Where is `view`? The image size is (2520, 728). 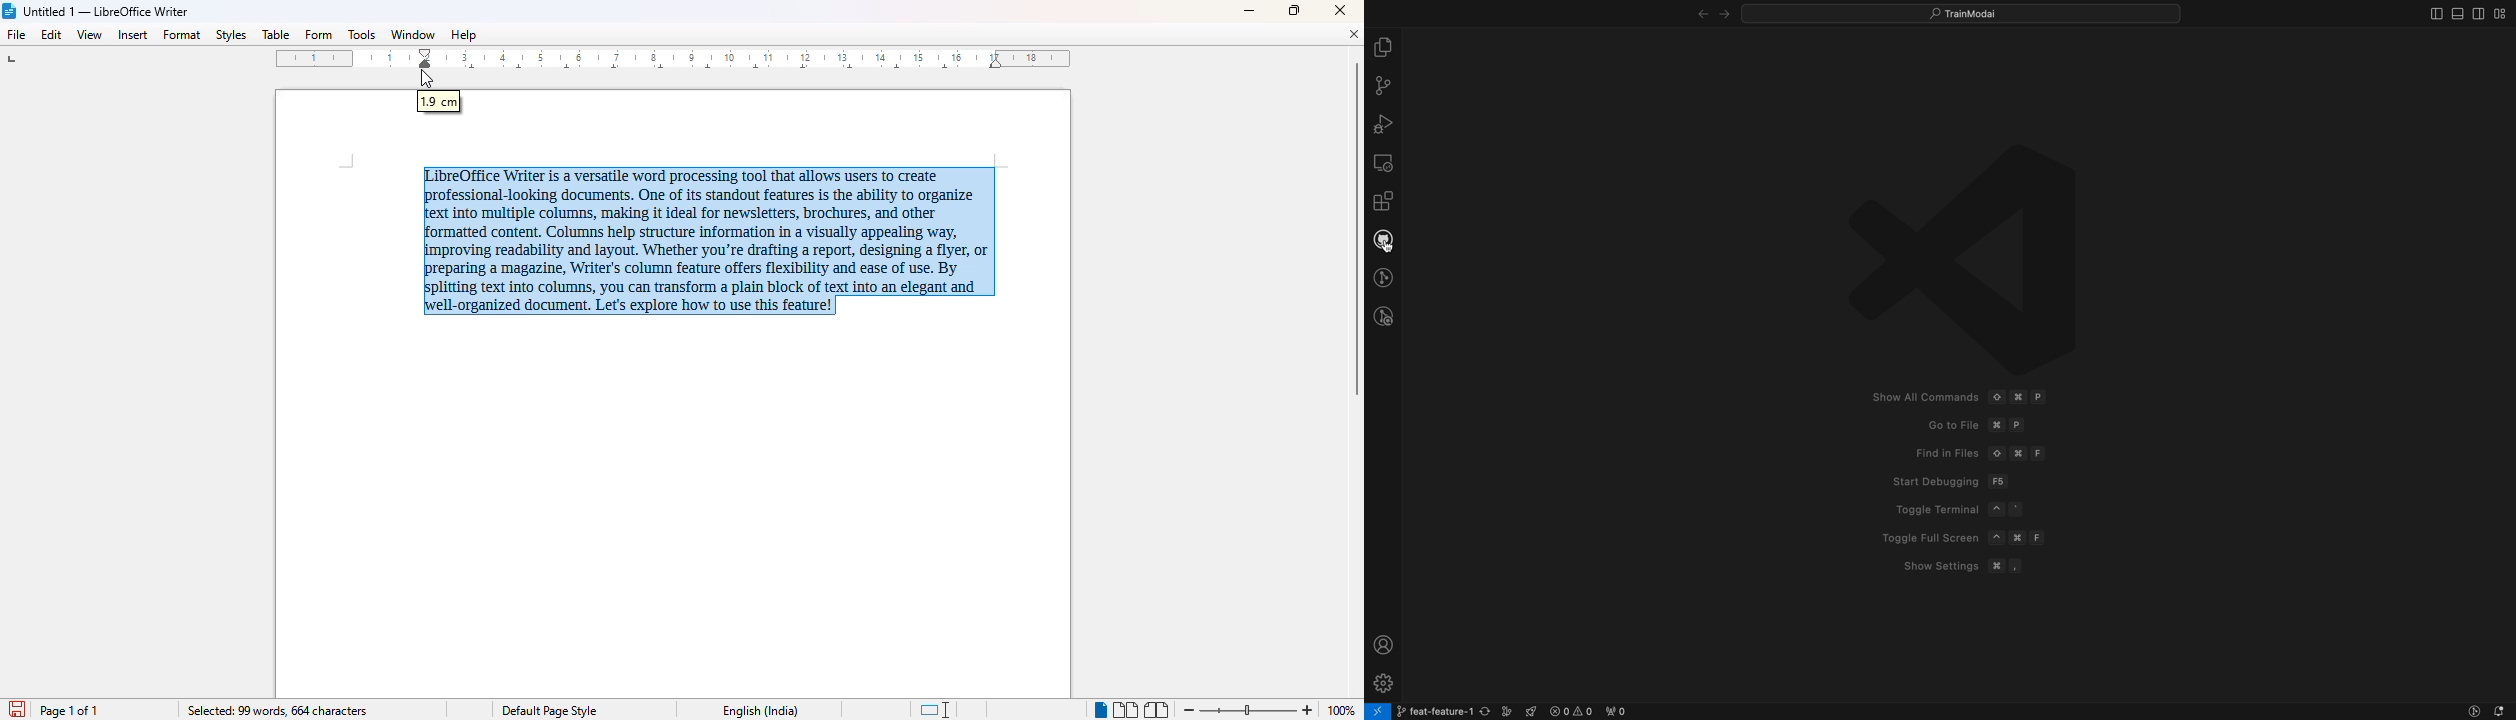
view is located at coordinates (90, 33).